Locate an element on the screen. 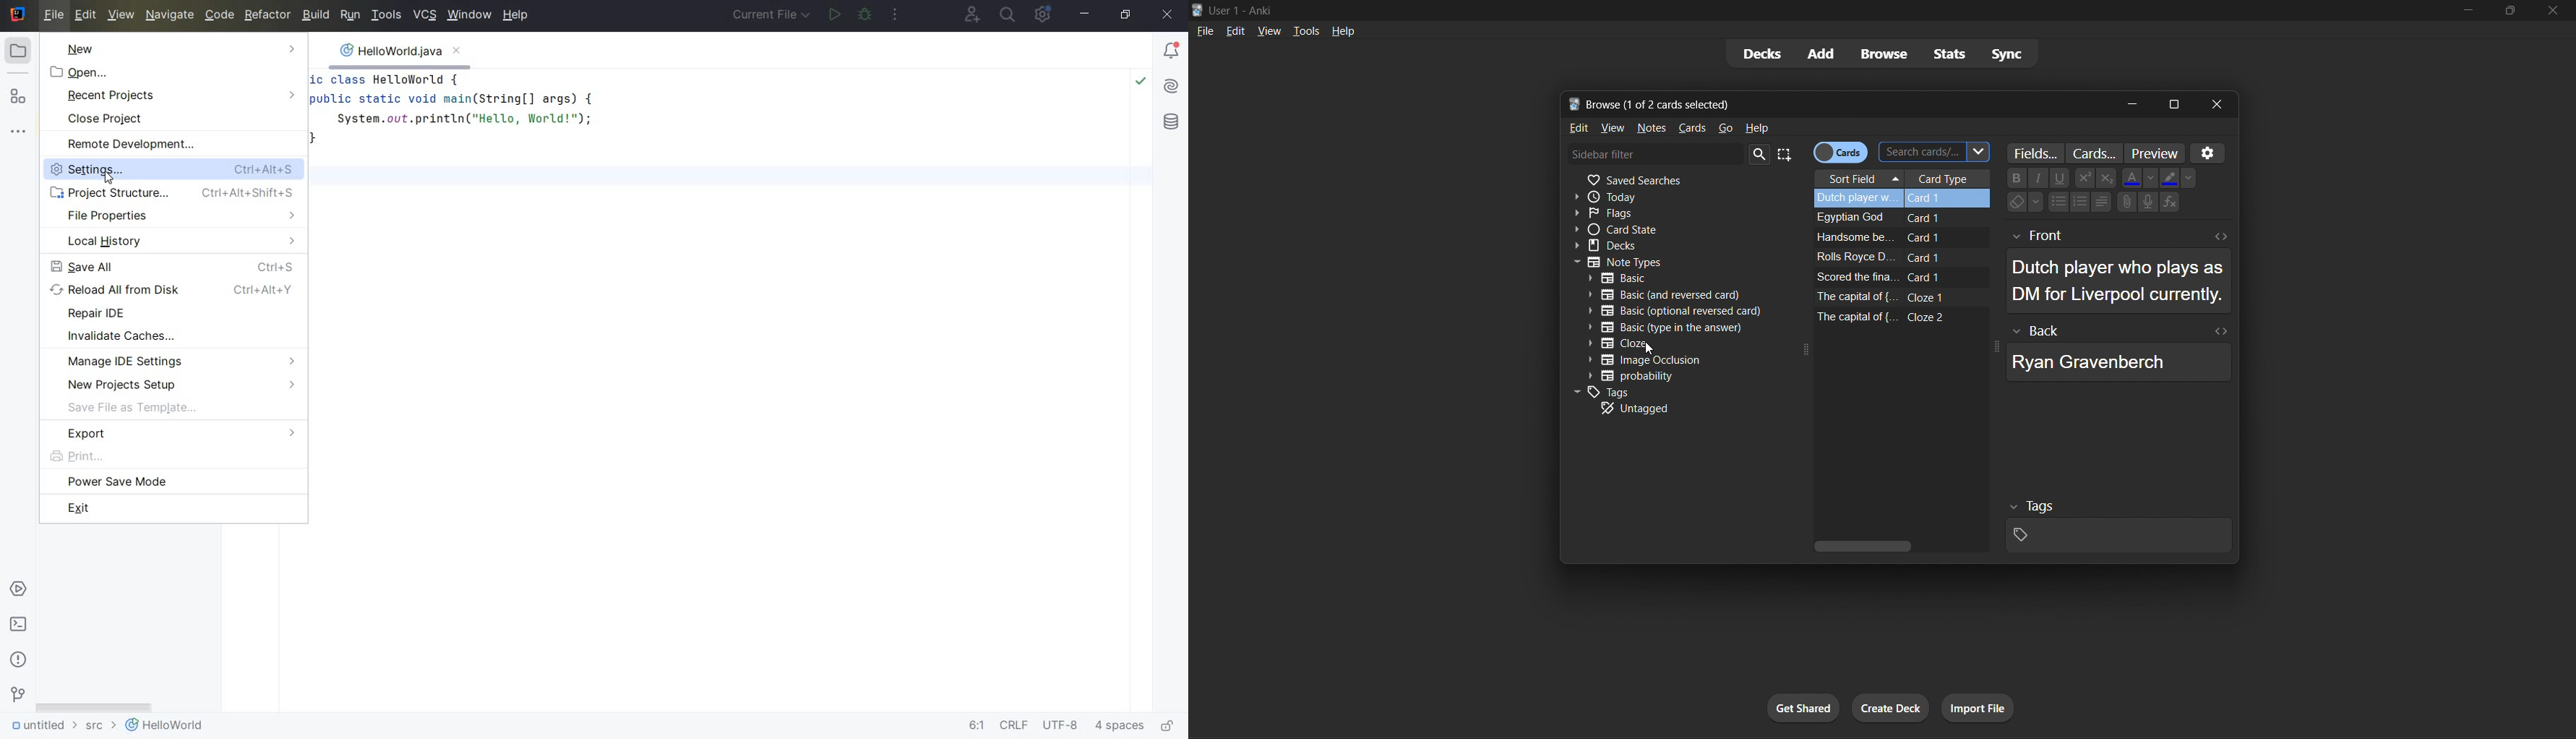  basic (and reversed card) filter is located at coordinates (1661, 297).